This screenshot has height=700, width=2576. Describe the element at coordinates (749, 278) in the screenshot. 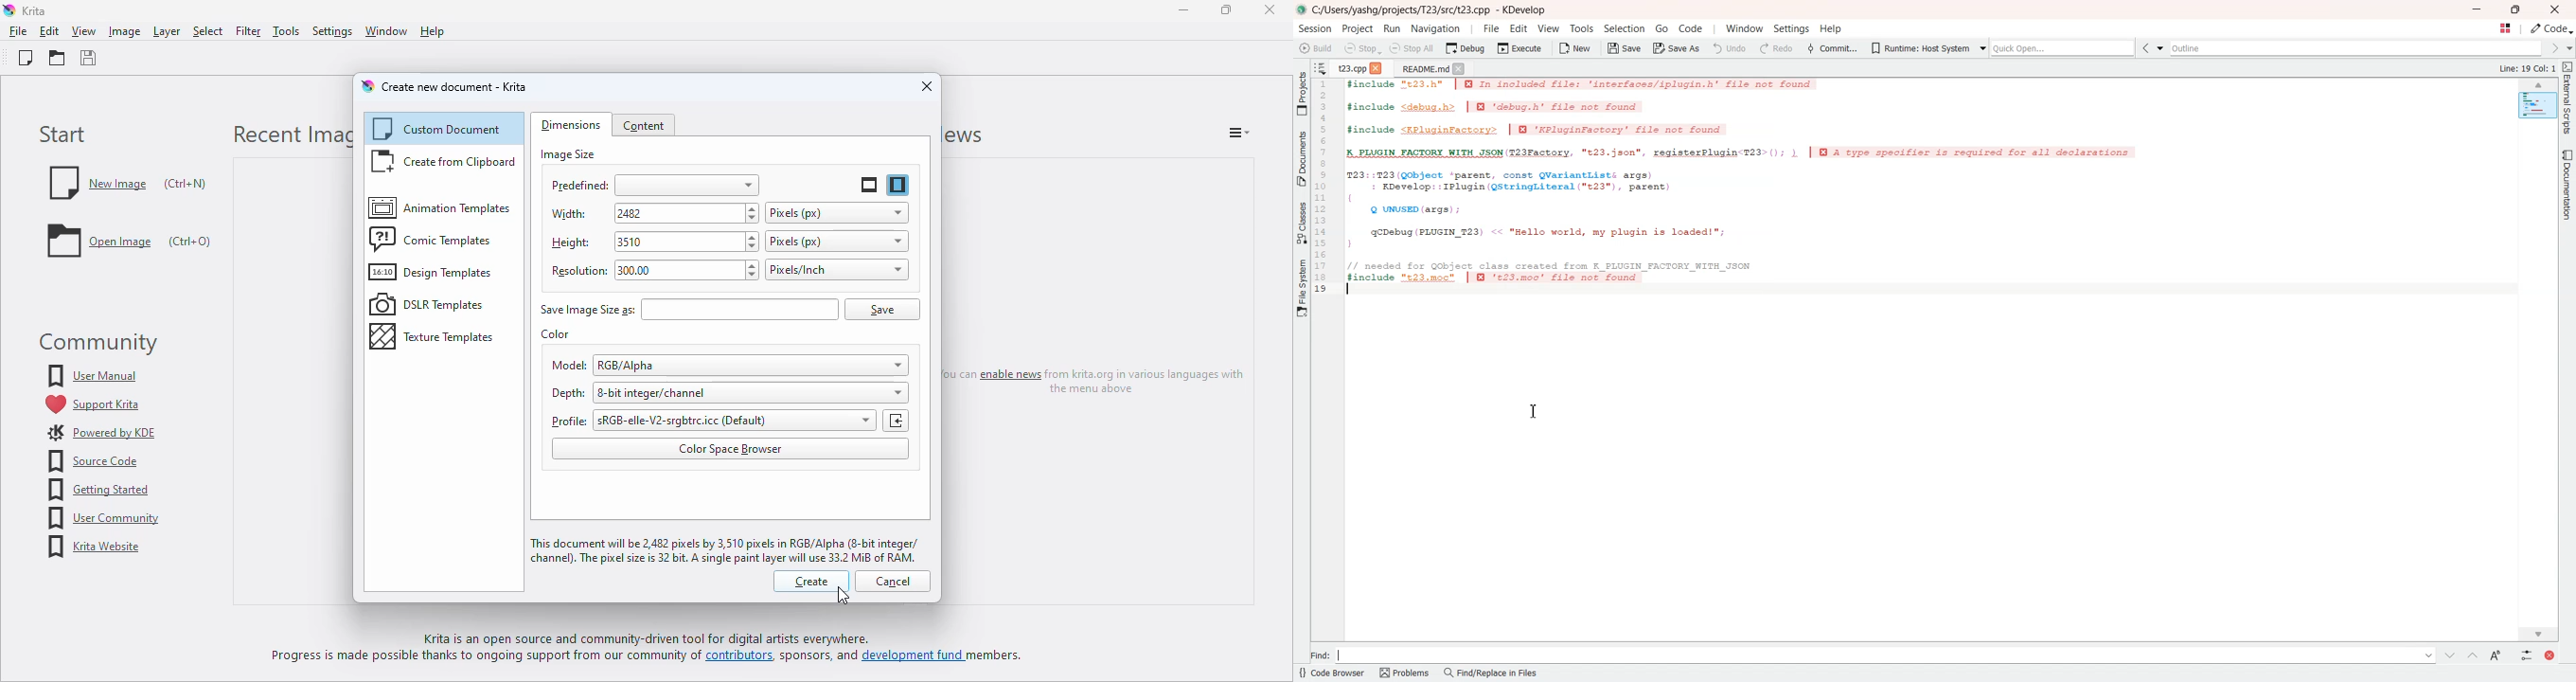

I see `Decrease` at that location.